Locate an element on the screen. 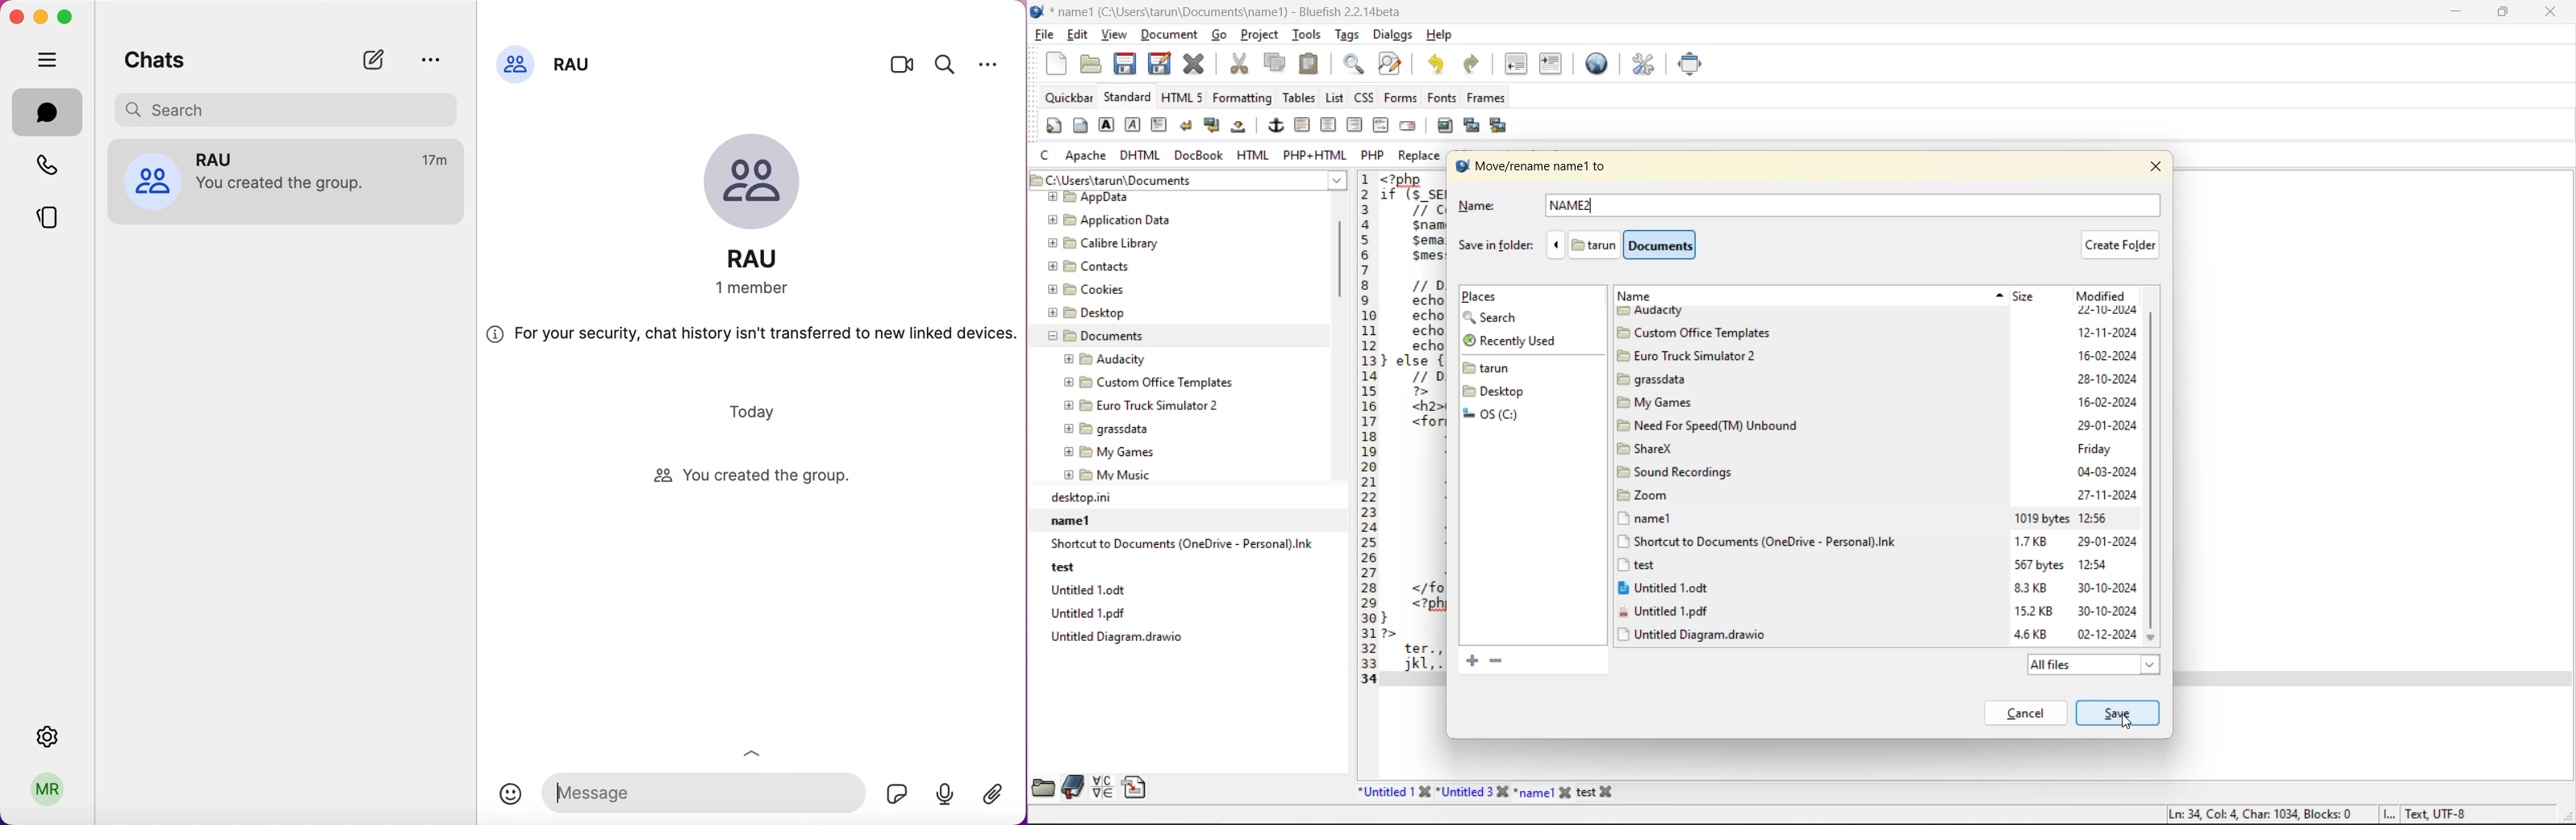 Image resolution: width=2576 pixels, height=840 pixels. forms is located at coordinates (1400, 97).